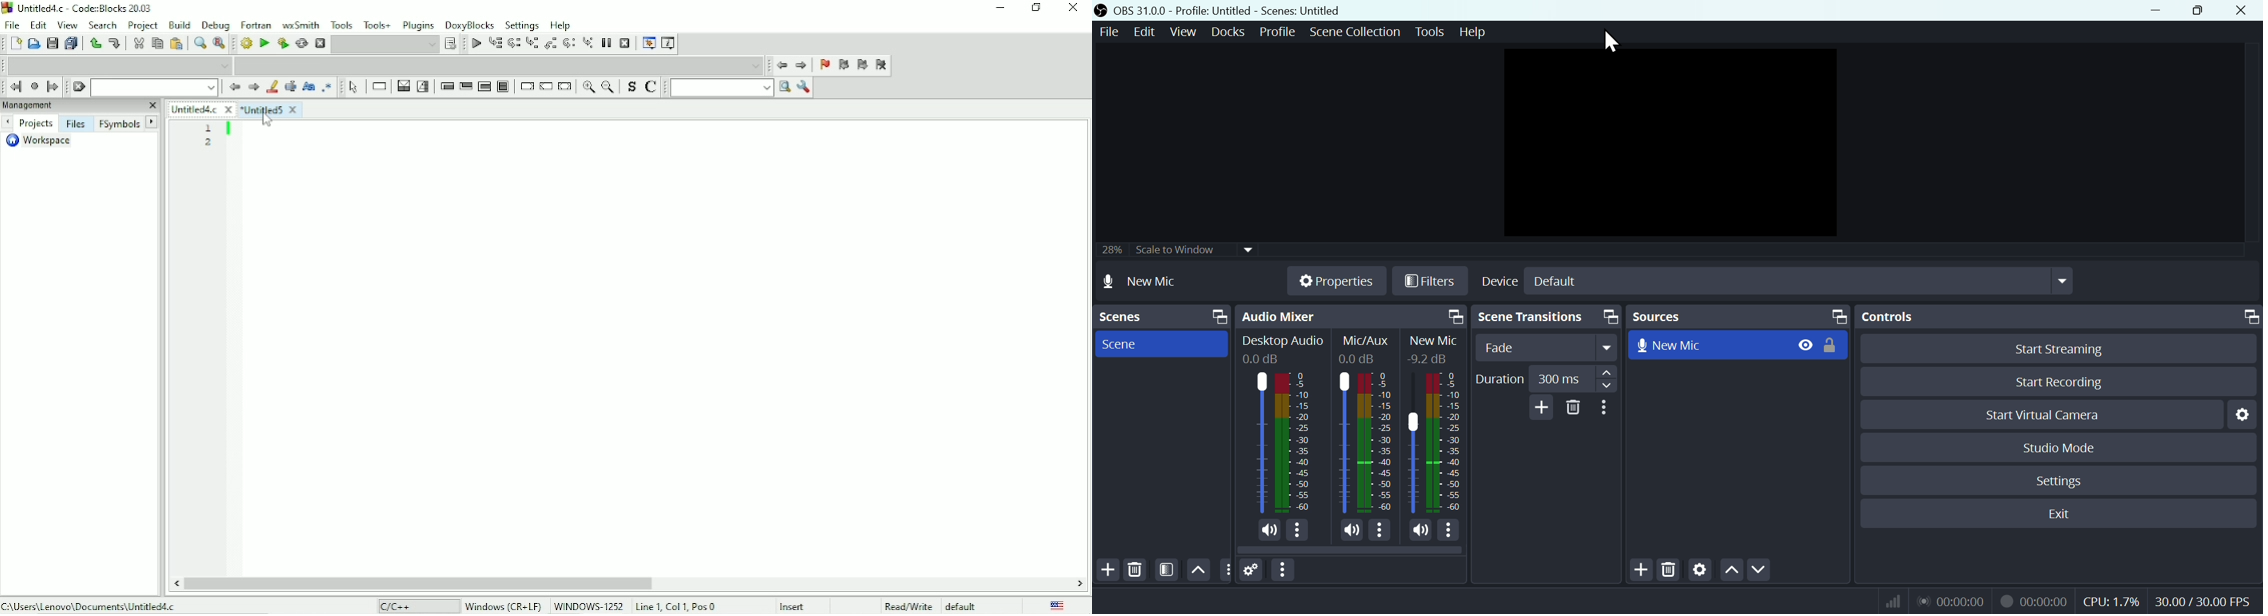  Describe the element at coordinates (1731, 572) in the screenshot. I see `Up` at that location.